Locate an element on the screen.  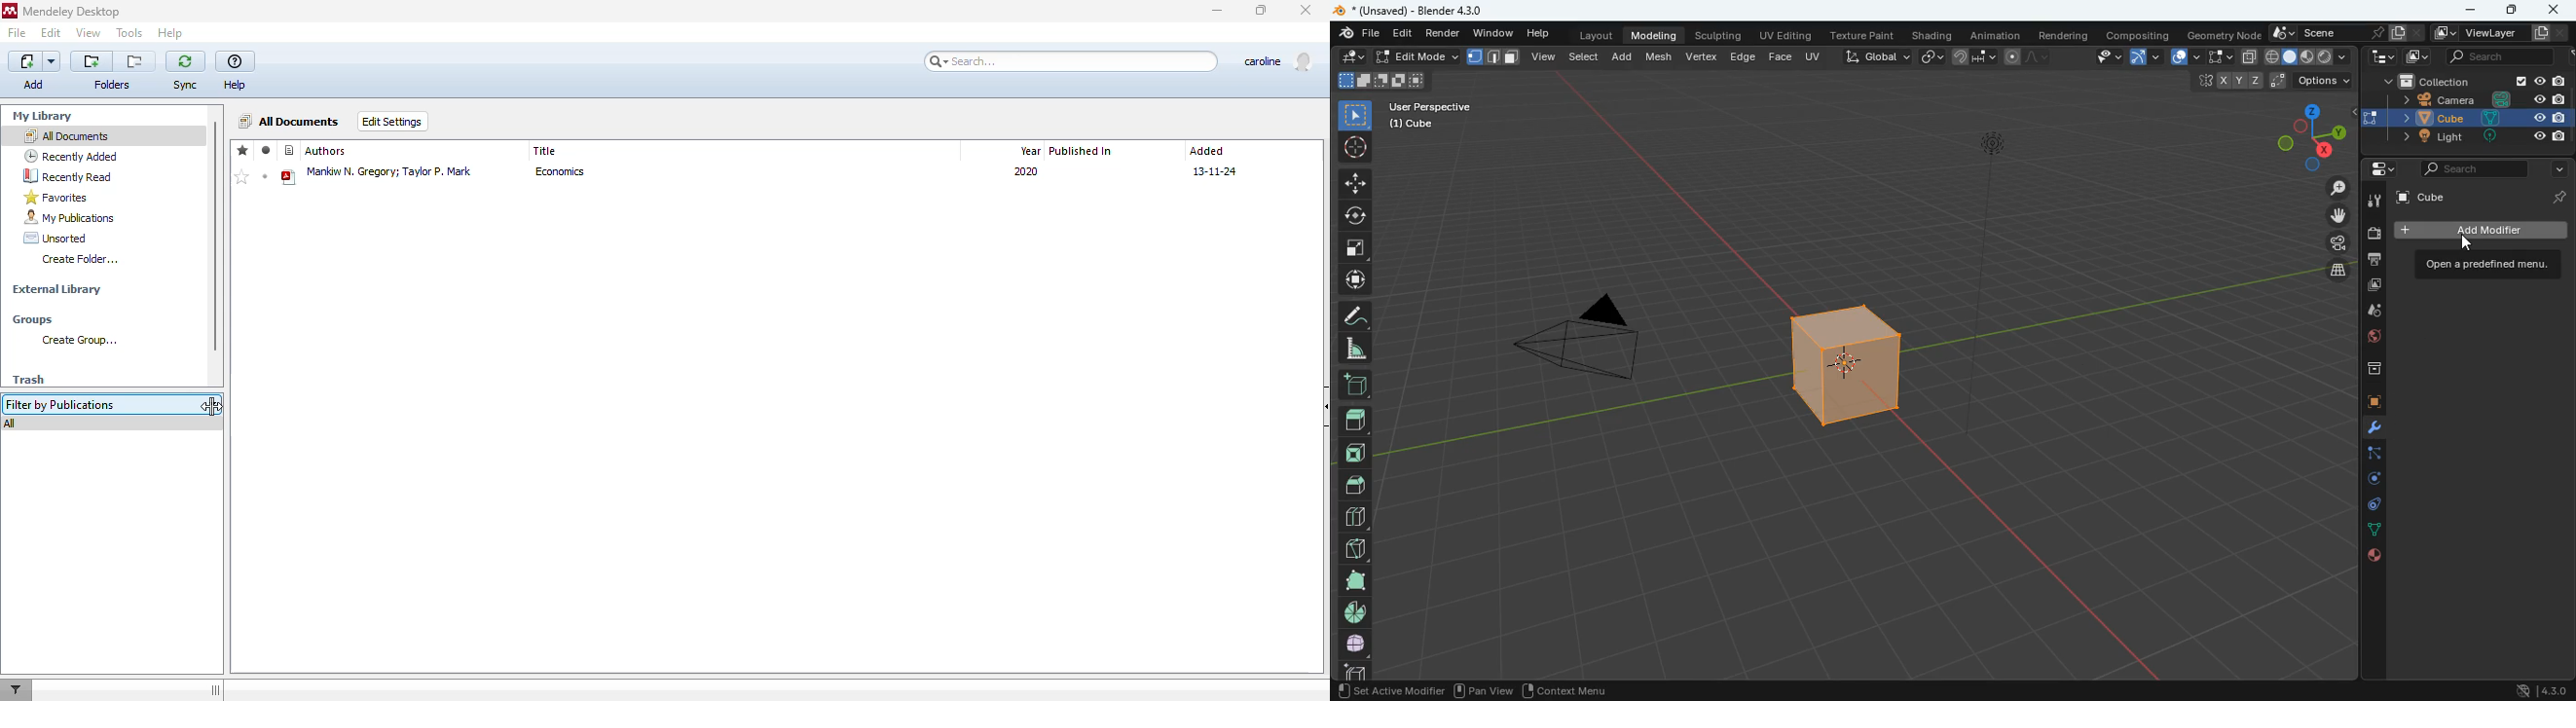
render is located at coordinates (1444, 32).